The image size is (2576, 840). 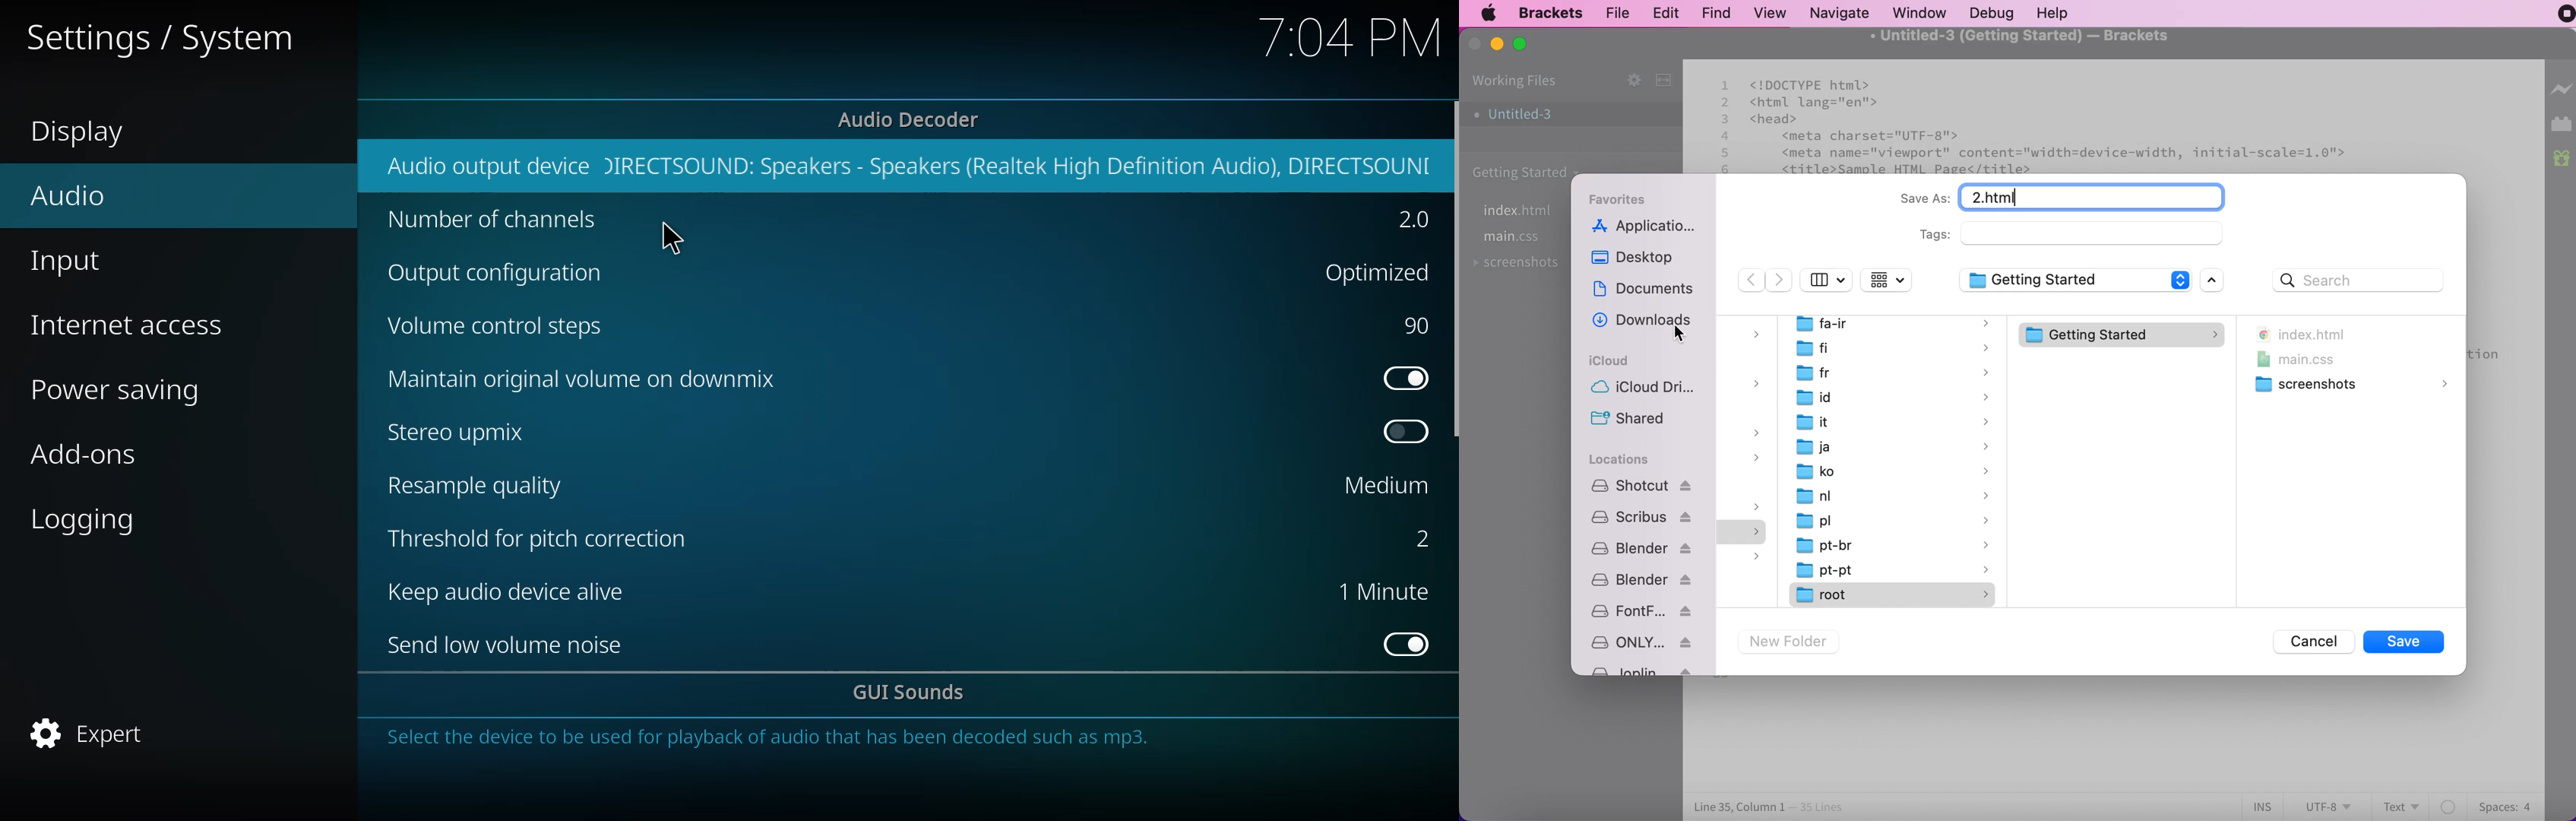 What do you see at coordinates (125, 393) in the screenshot?
I see `power saving` at bounding box center [125, 393].